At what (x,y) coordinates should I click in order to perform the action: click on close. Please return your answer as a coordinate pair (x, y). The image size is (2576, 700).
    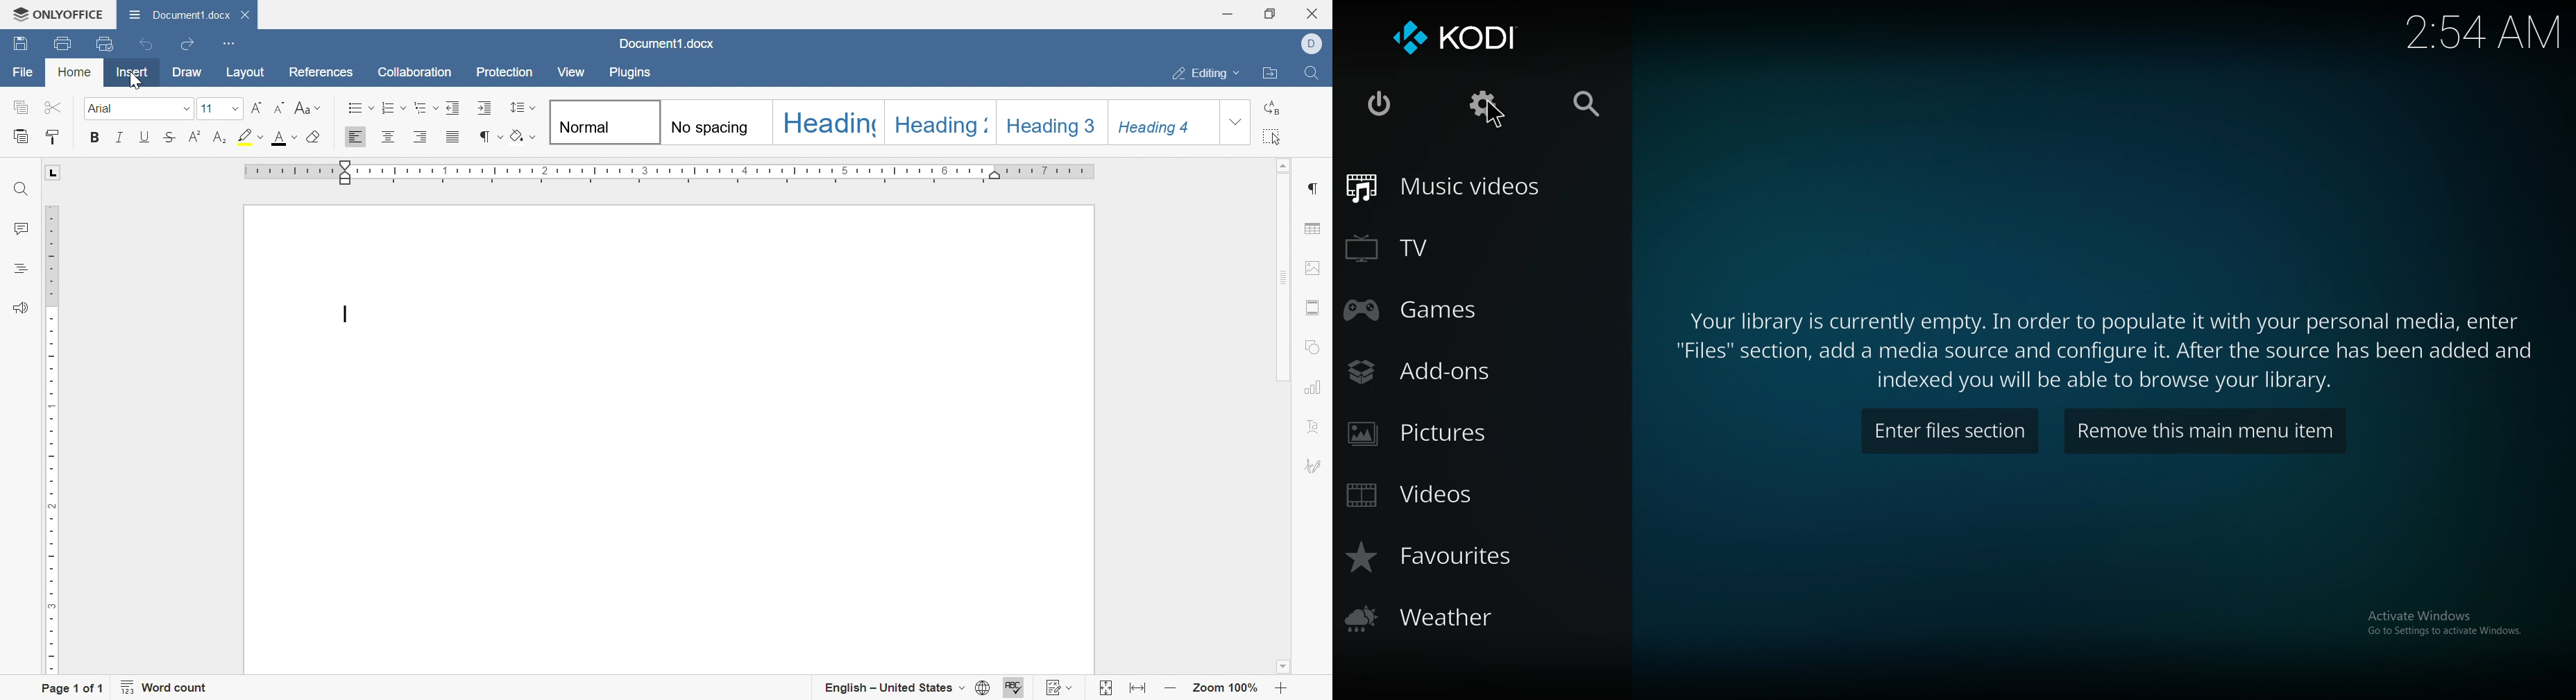
    Looking at the image, I should click on (1381, 106).